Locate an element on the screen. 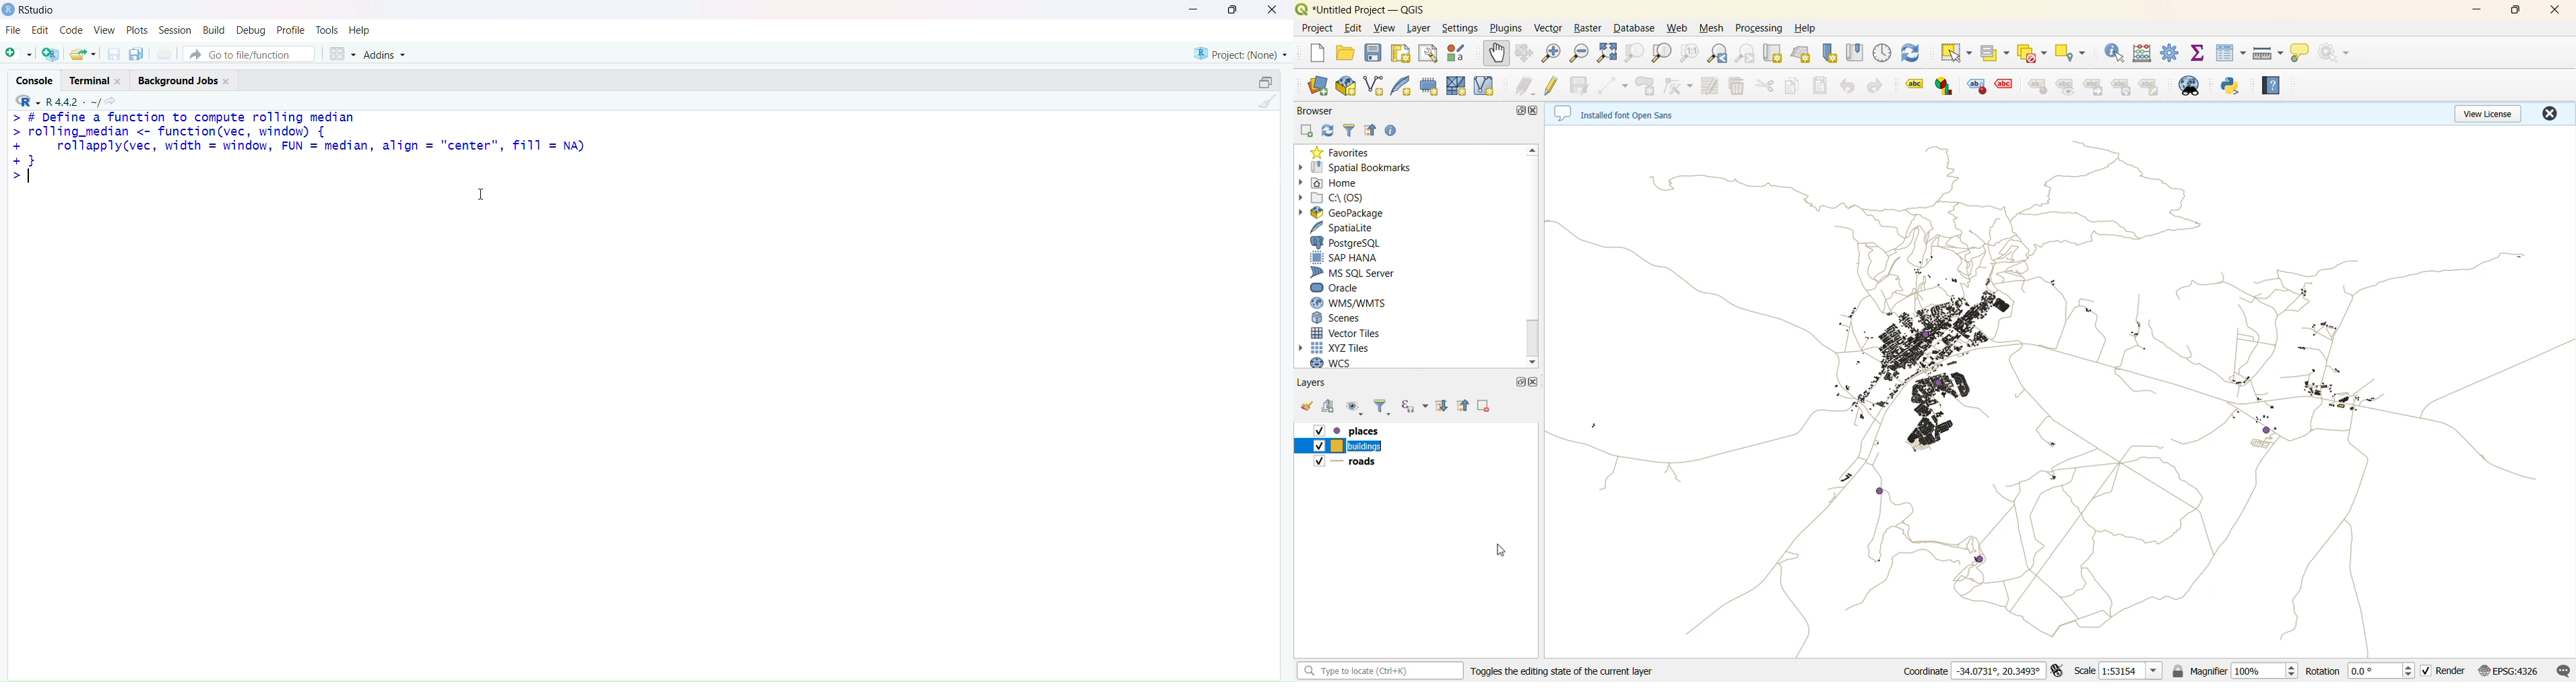 The image size is (2576, 700). save is located at coordinates (116, 54).